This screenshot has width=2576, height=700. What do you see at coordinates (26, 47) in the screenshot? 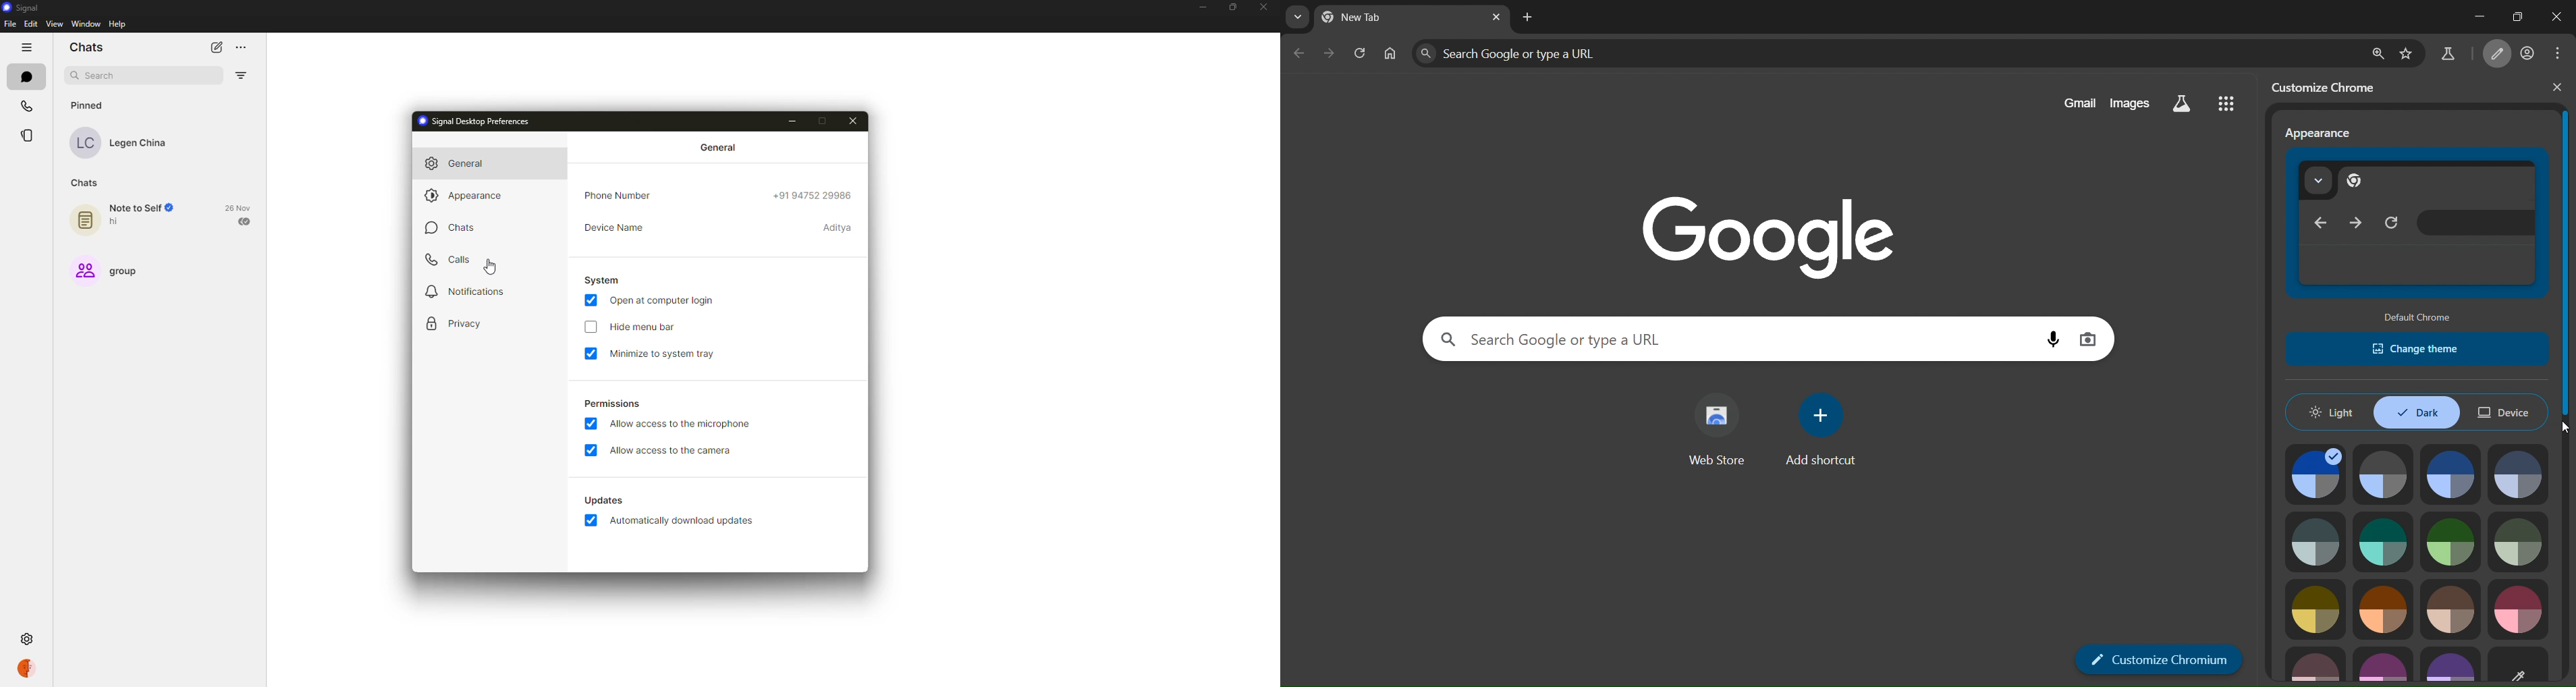
I see `hide tabs` at bounding box center [26, 47].